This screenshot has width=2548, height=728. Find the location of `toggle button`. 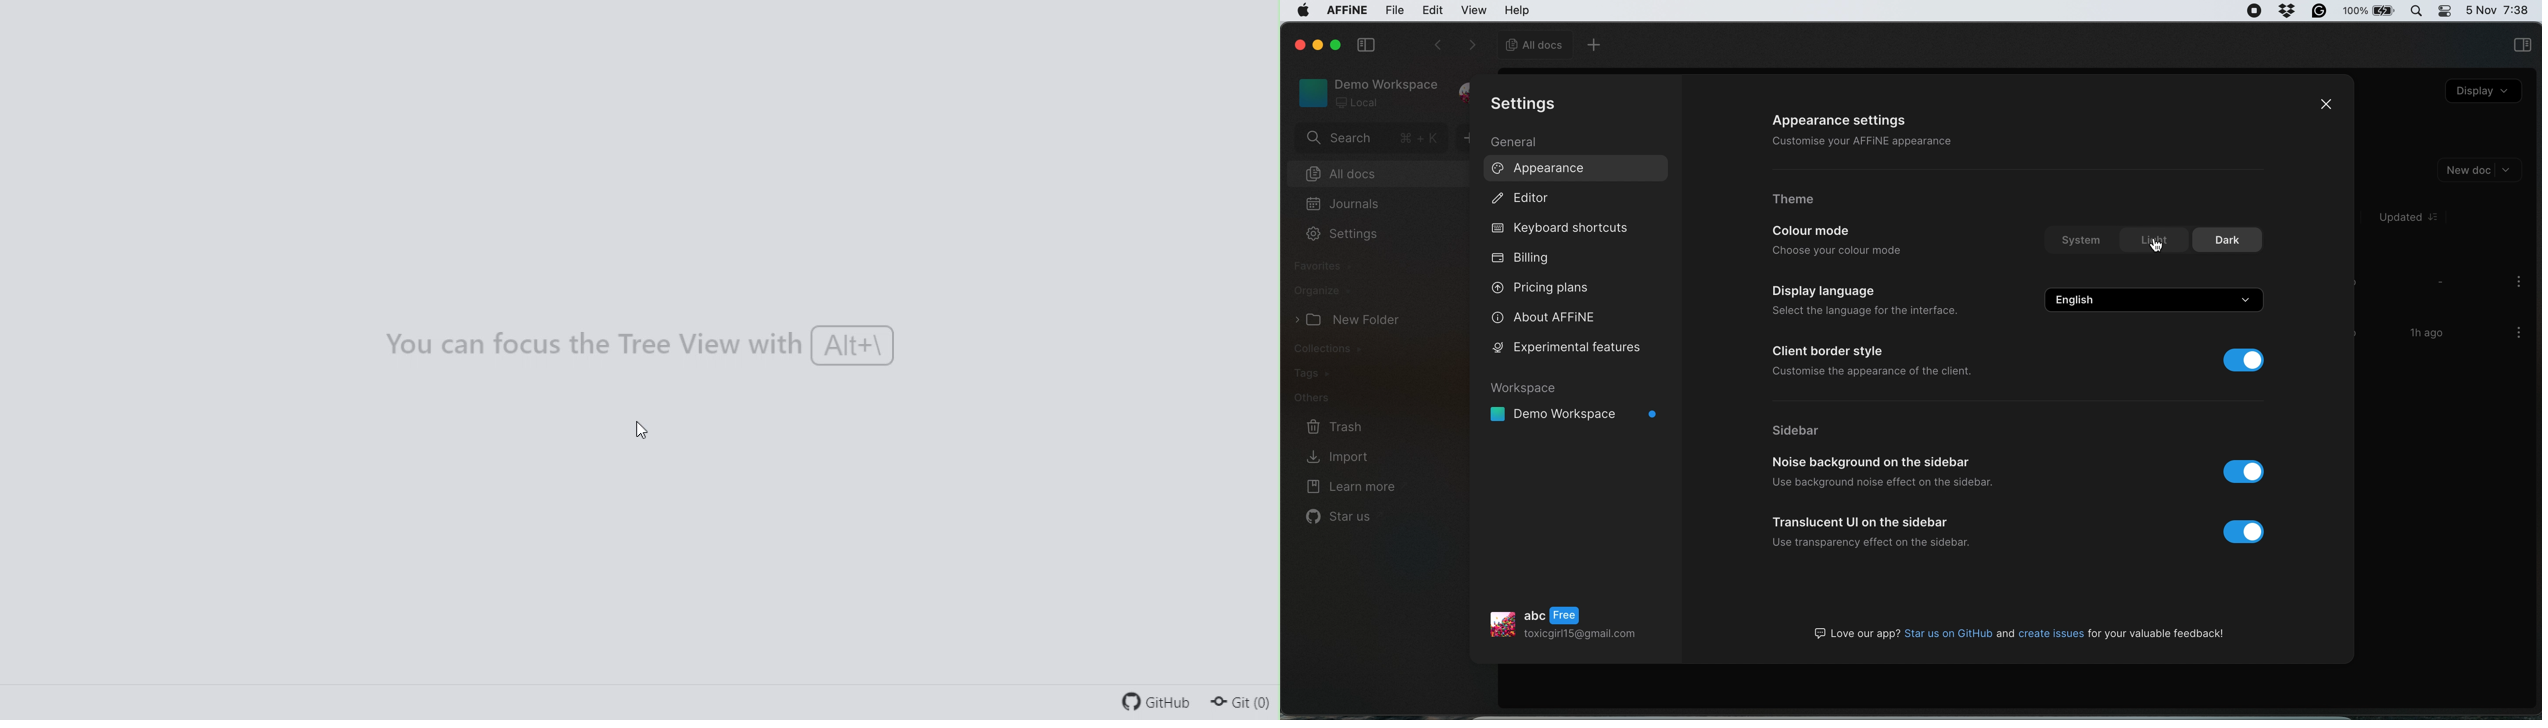

toggle button is located at coordinates (2245, 360).